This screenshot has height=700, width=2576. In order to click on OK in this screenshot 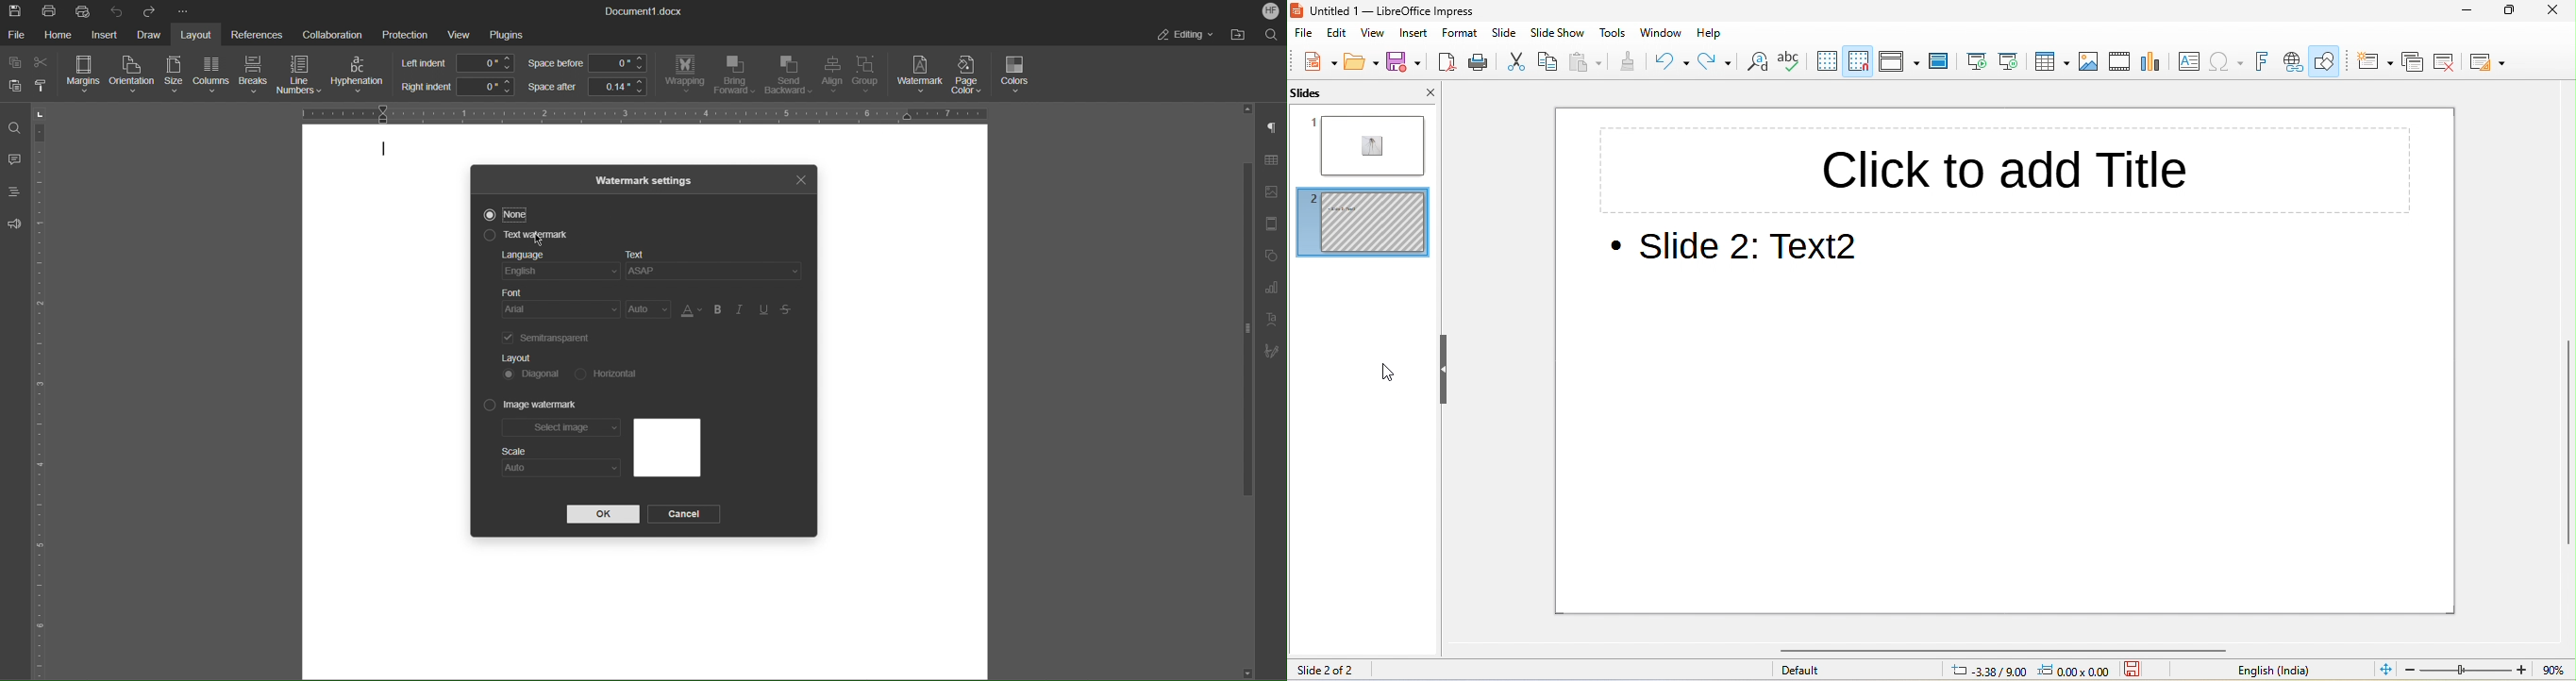, I will do `click(603, 514)`.